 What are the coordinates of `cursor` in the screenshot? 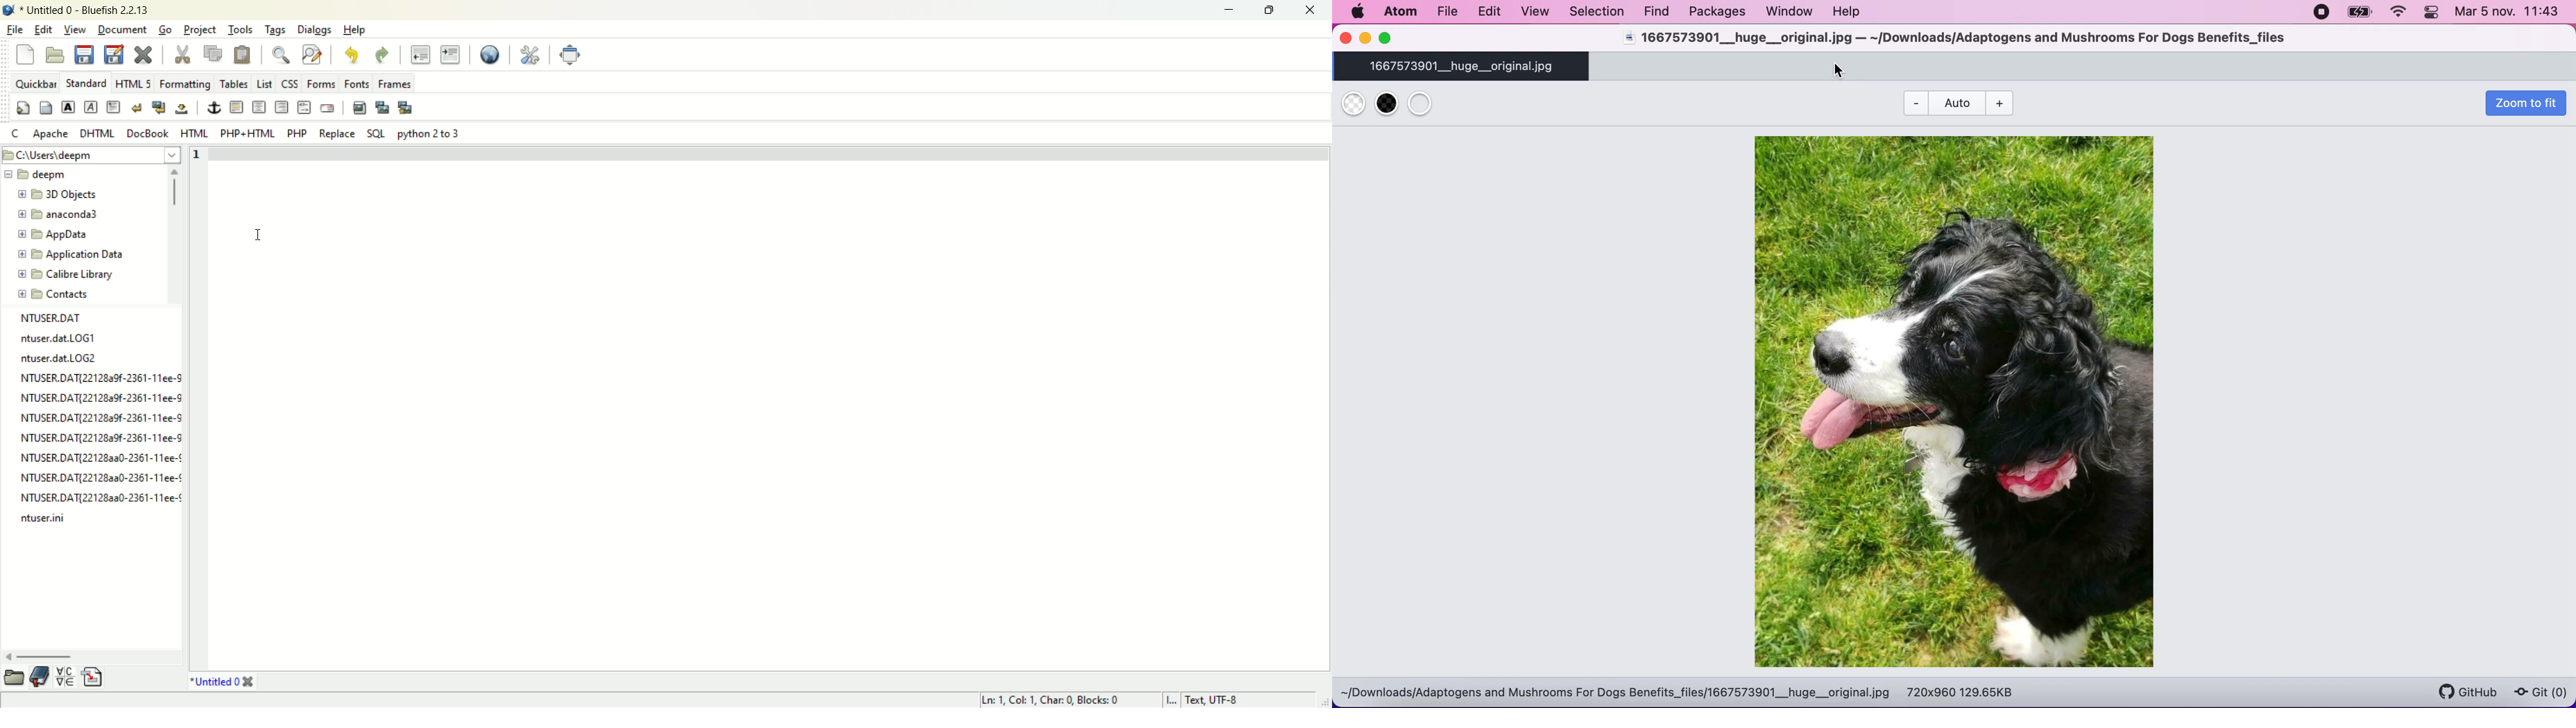 It's located at (1840, 69).